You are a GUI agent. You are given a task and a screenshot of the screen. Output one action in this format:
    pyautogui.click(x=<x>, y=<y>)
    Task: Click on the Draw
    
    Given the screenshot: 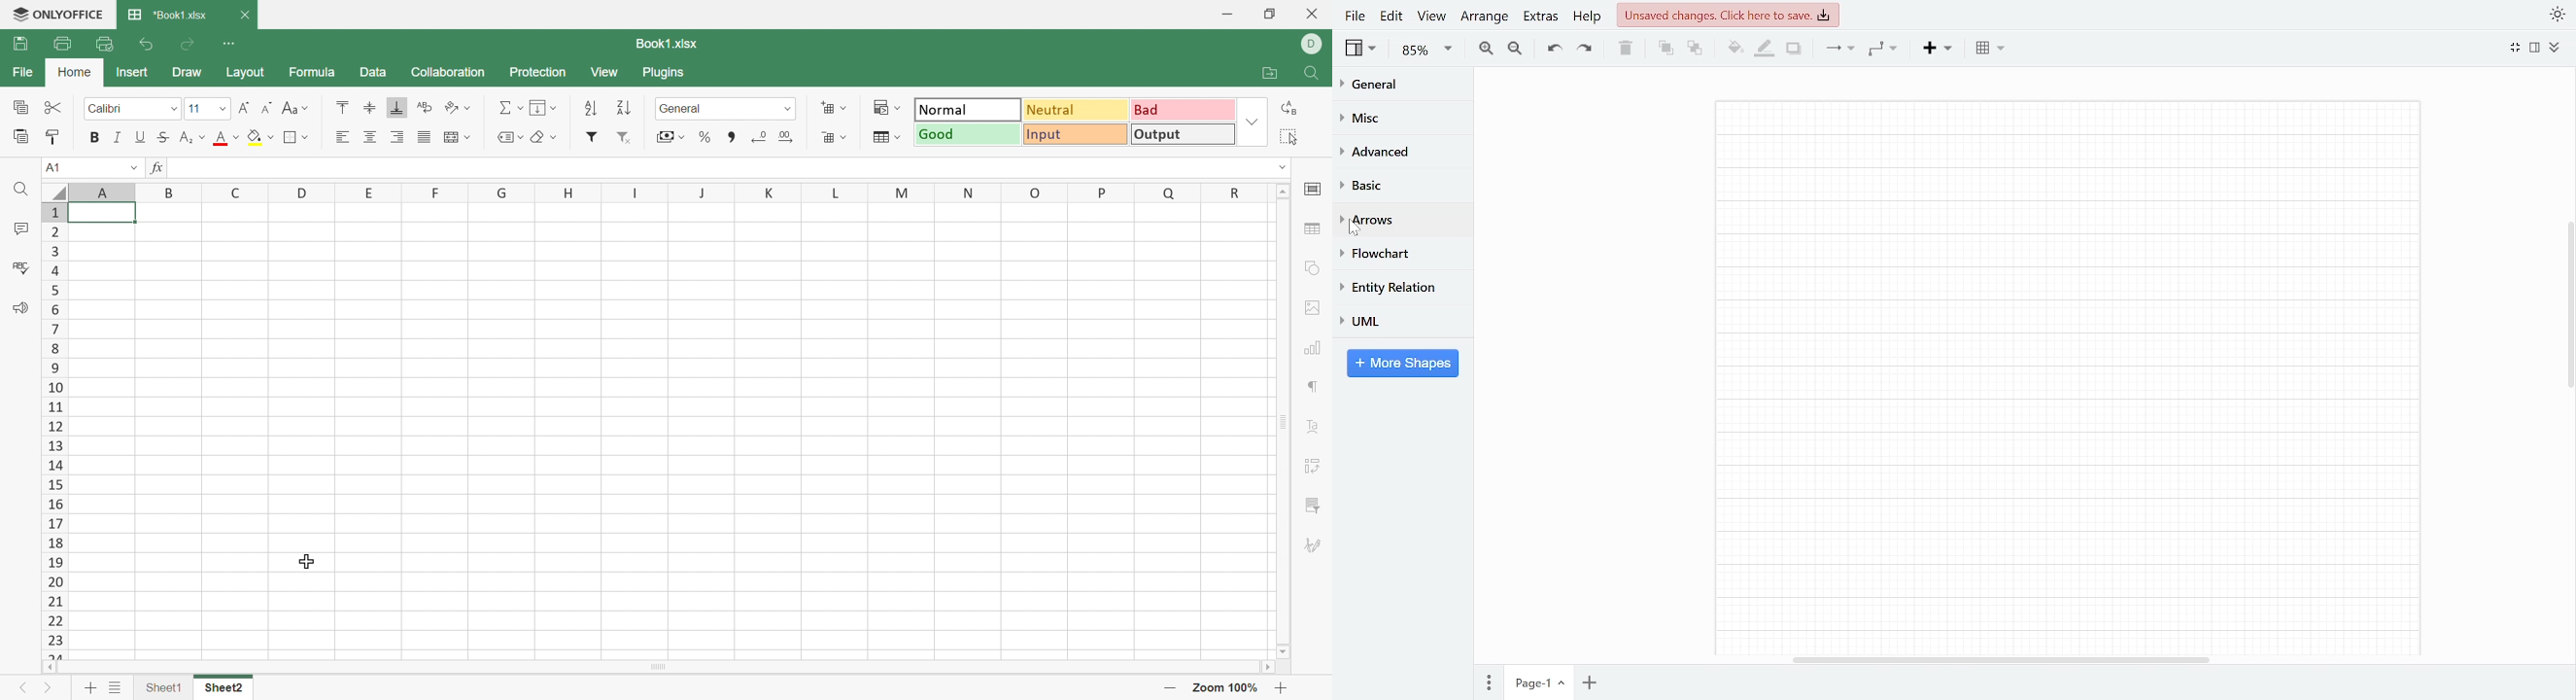 What is the action you would take?
    pyautogui.click(x=187, y=72)
    